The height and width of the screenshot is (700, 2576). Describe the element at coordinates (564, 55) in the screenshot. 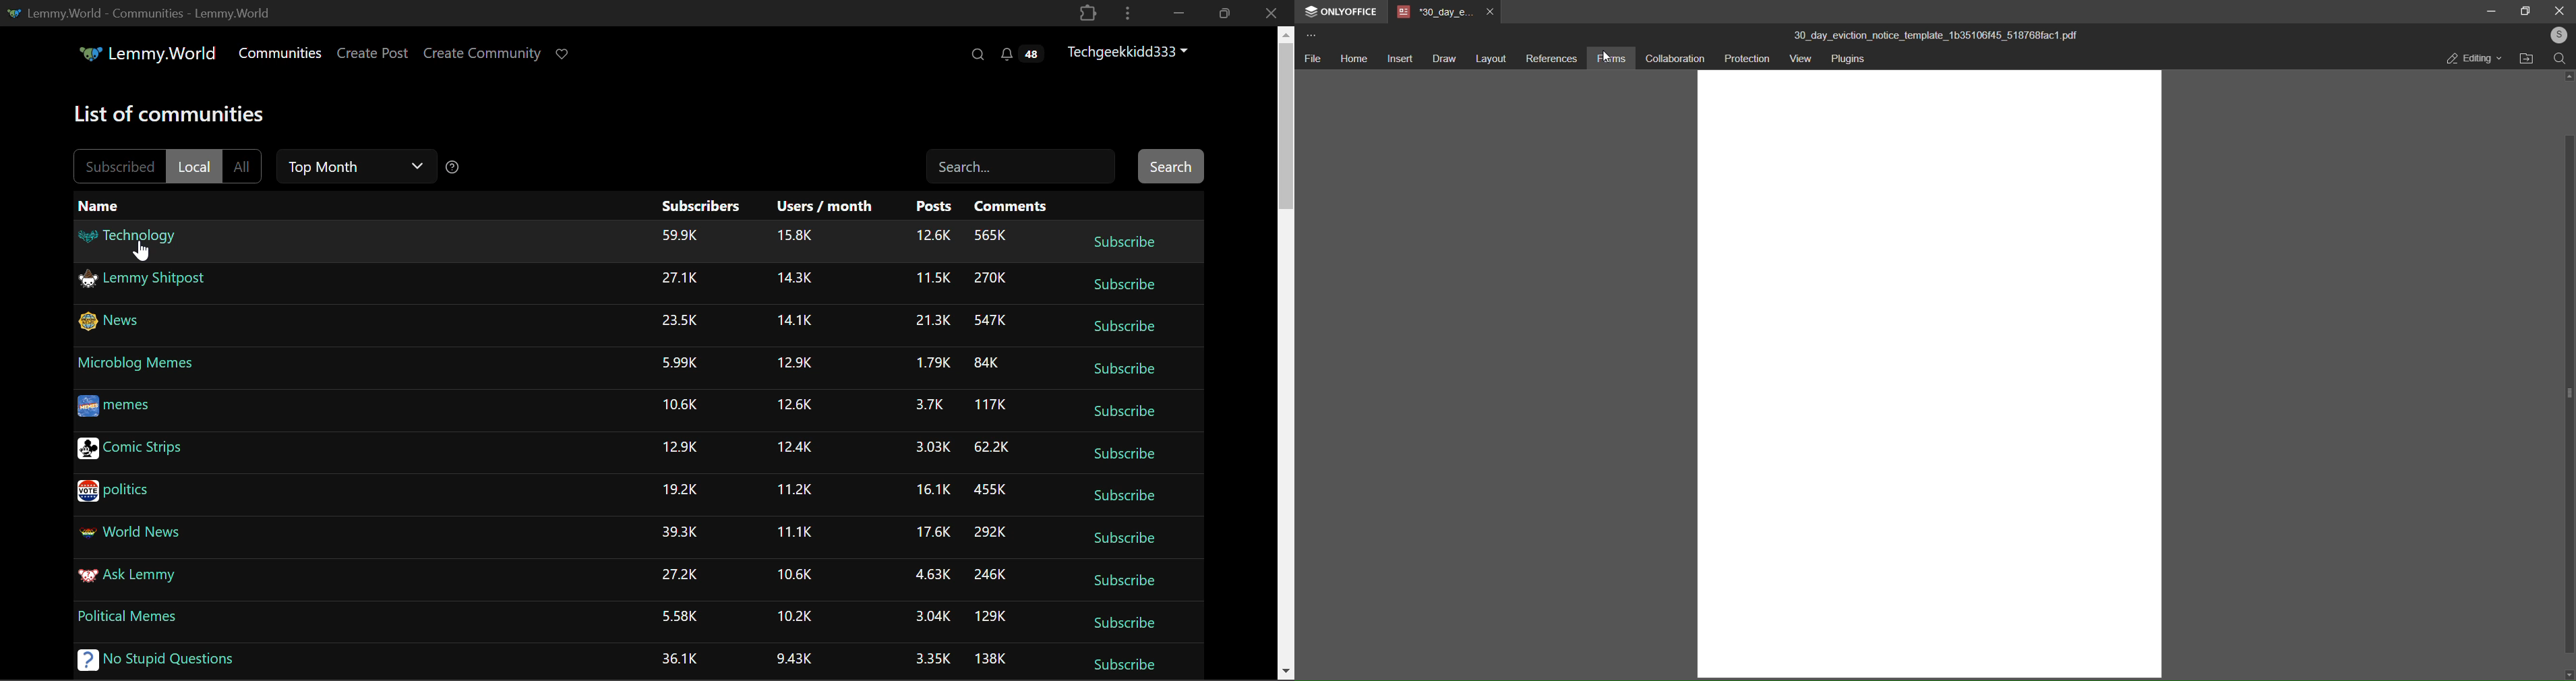

I see `Donate to Lemmy` at that location.